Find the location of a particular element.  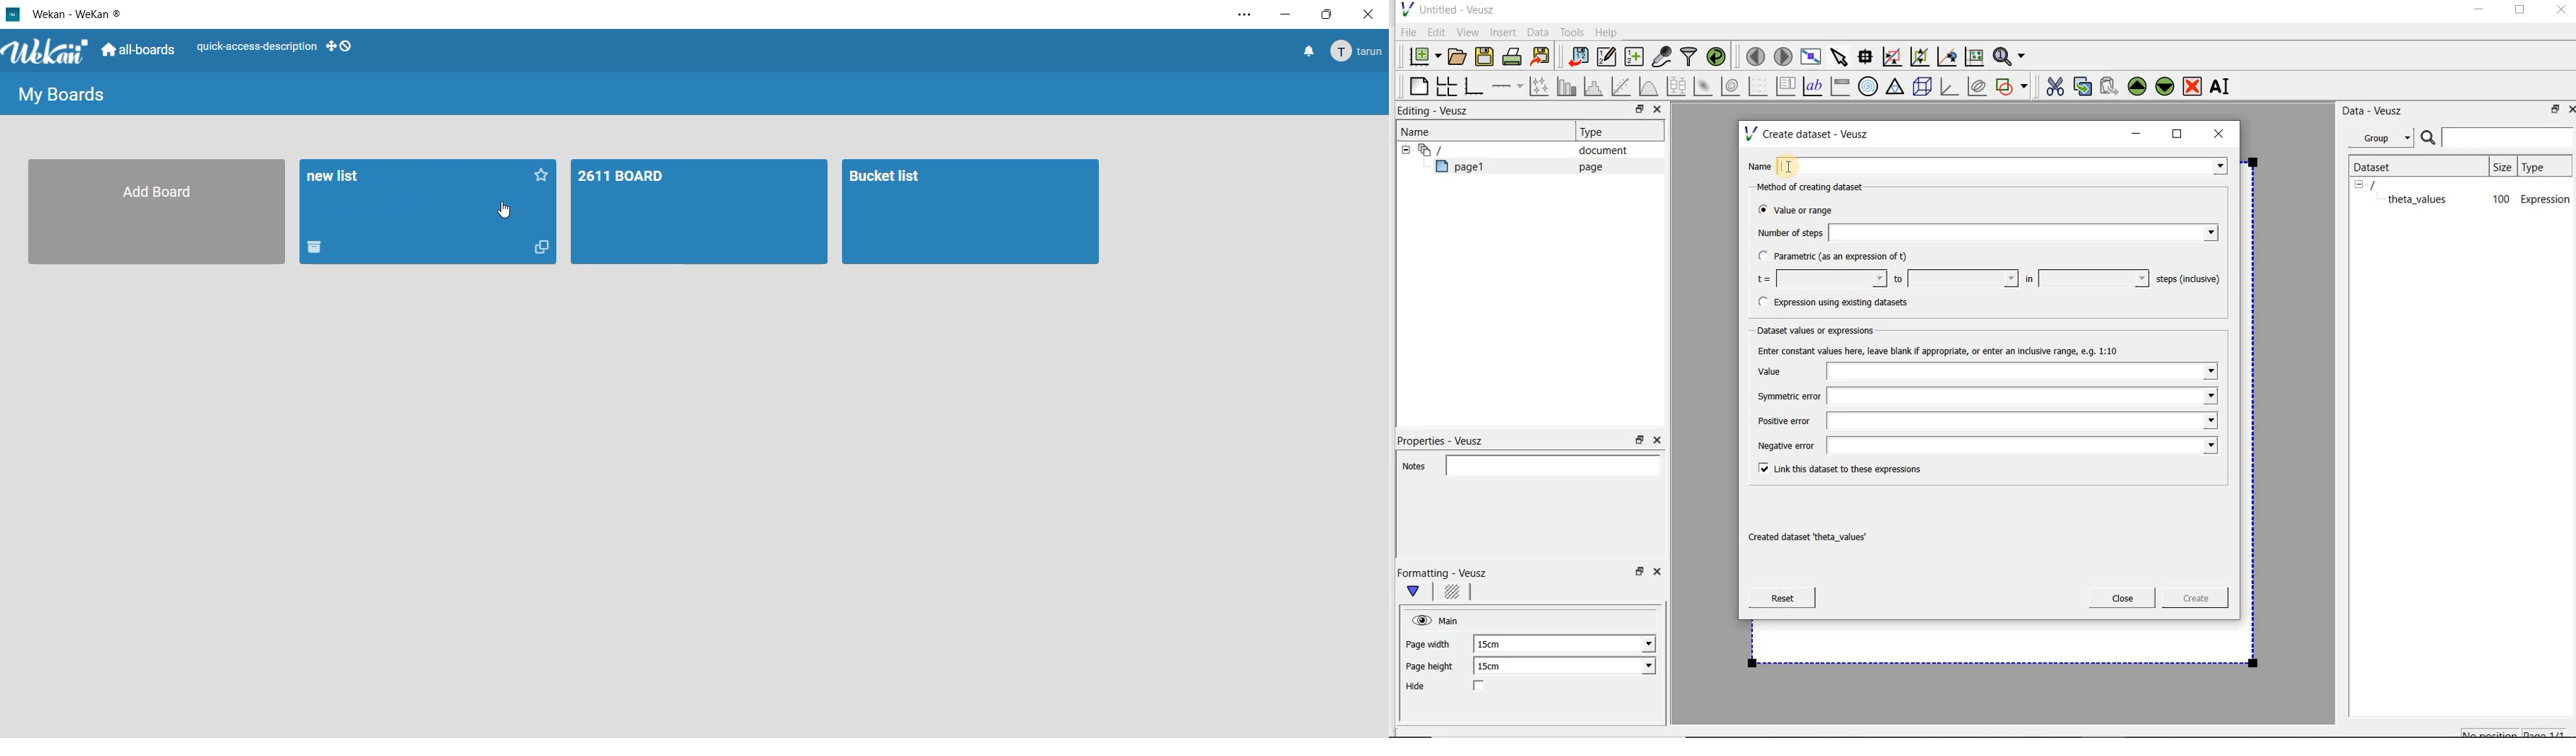

notifications is located at coordinates (1307, 54).